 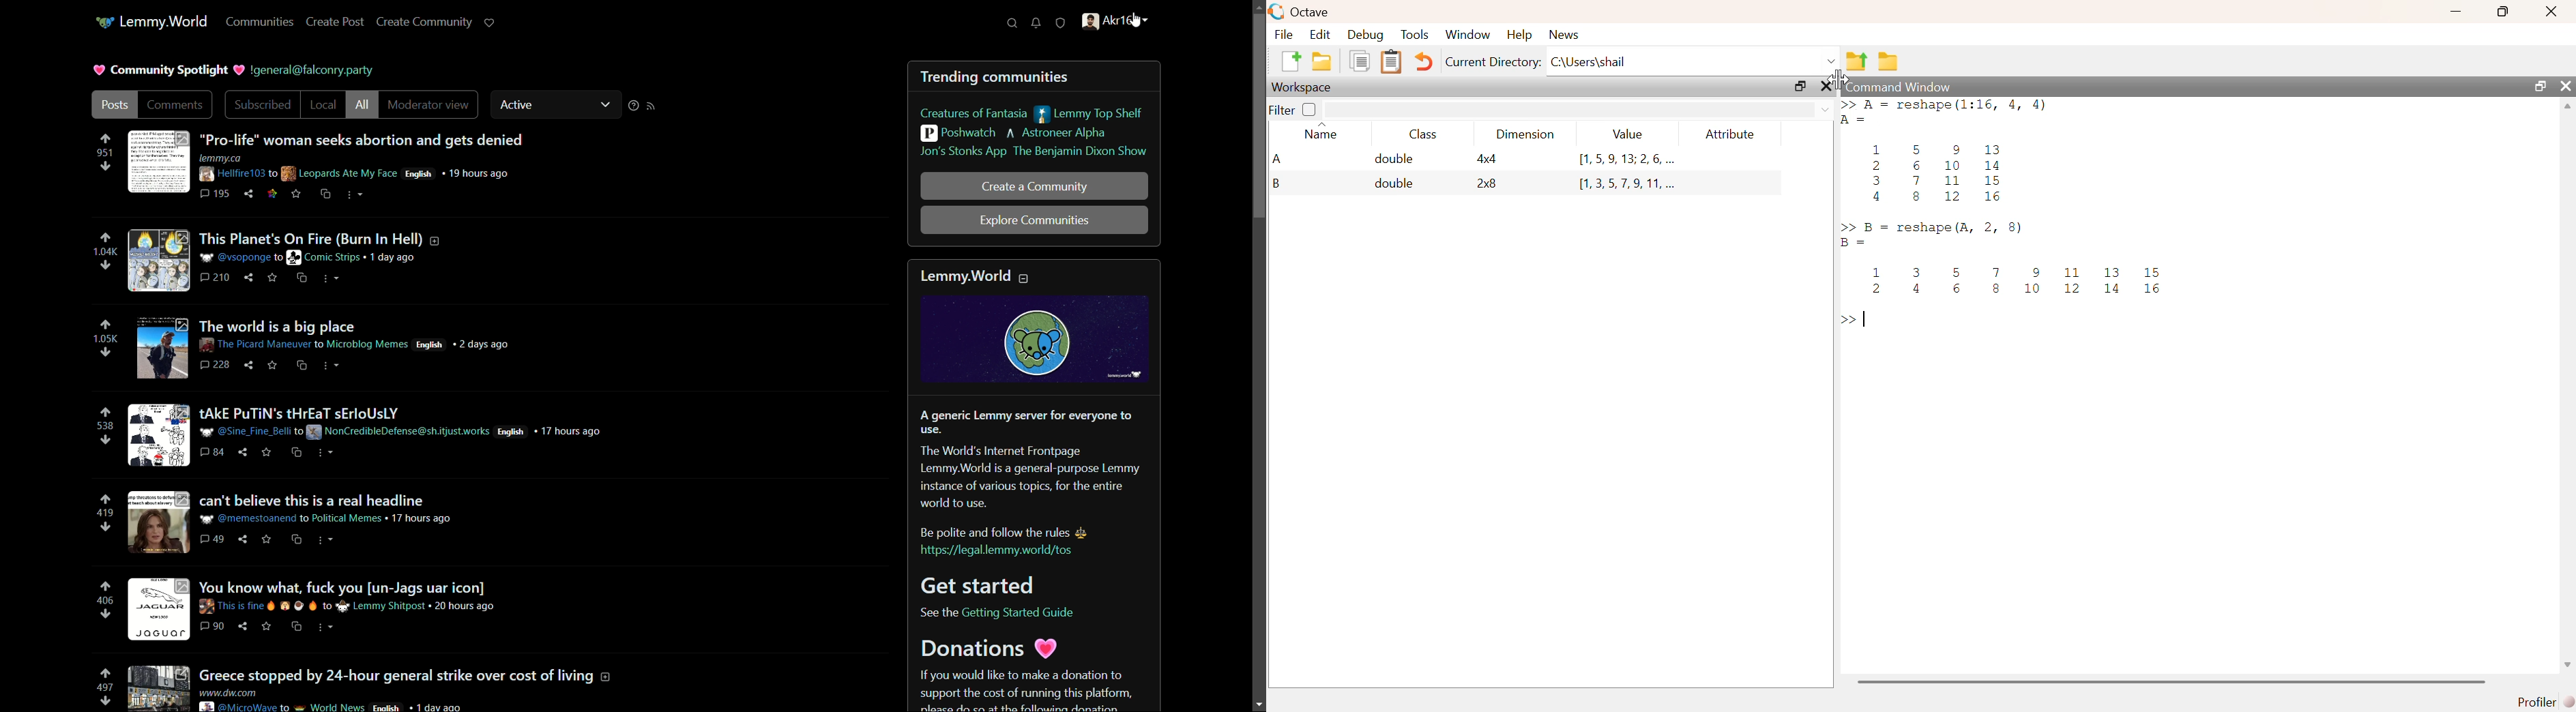 I want to click on scrollbar, so click(x=2568, y=391).